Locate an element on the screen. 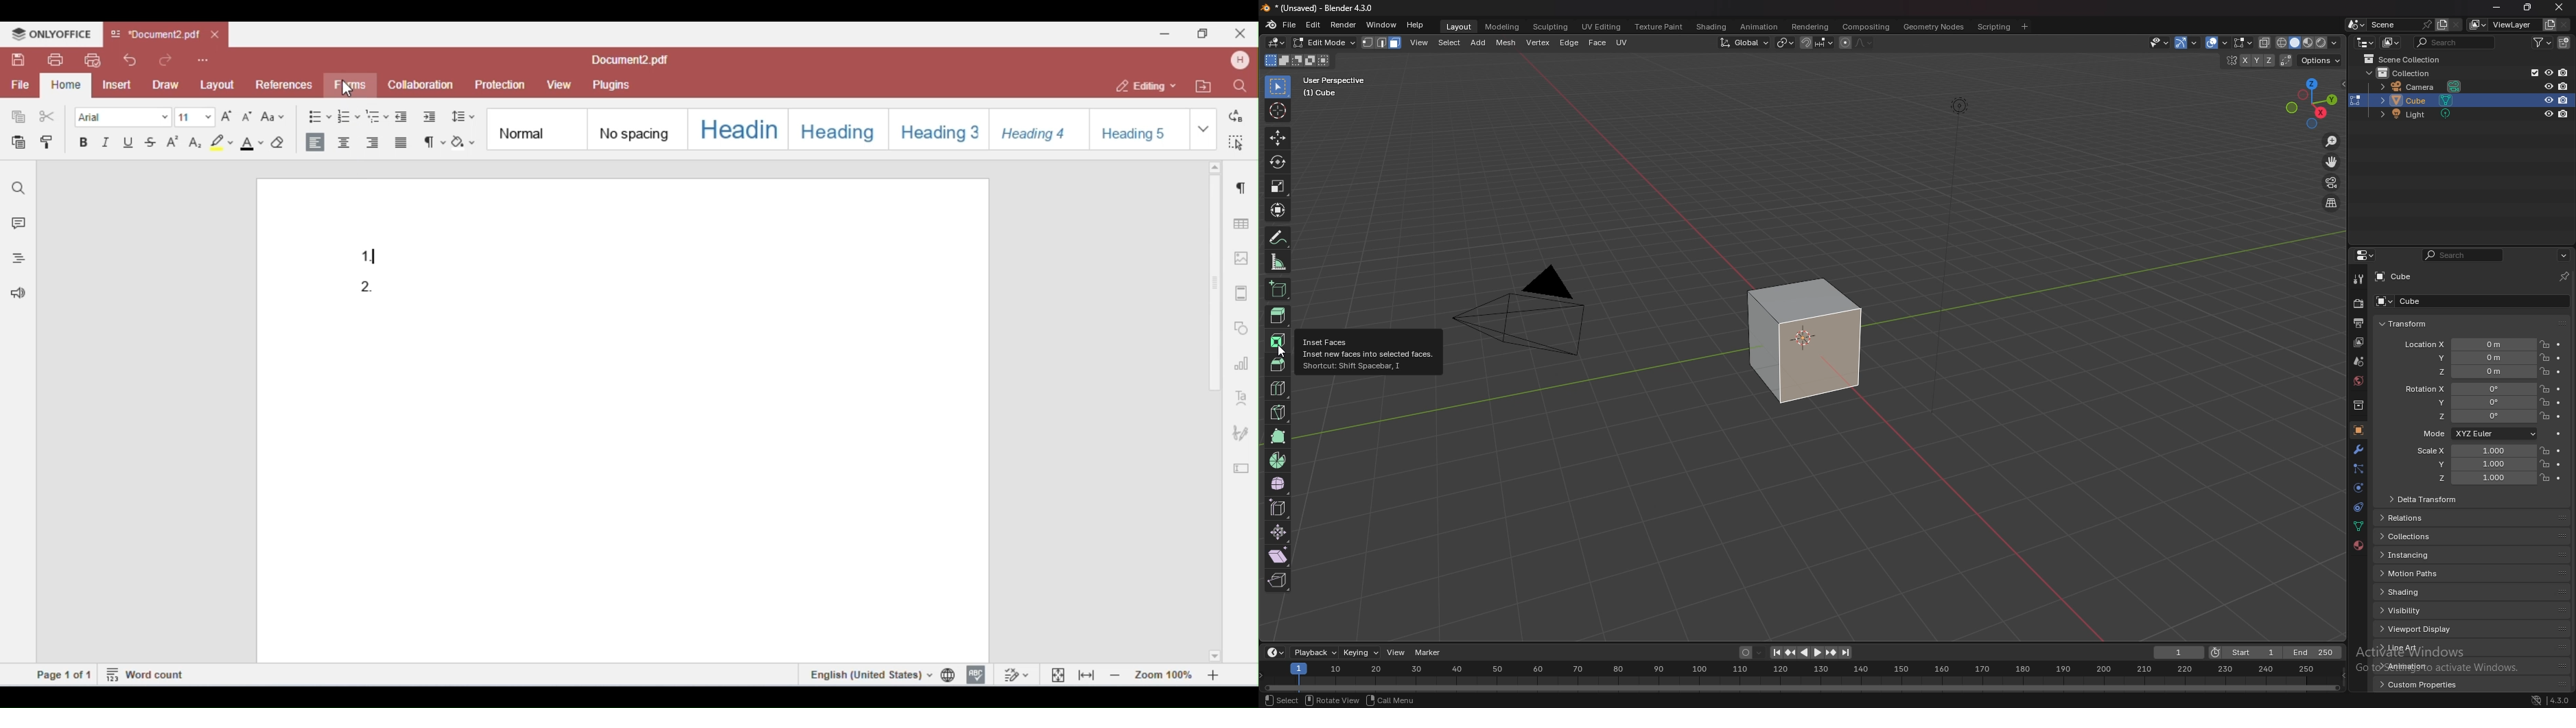  options is located at coordinates (2564, 256).